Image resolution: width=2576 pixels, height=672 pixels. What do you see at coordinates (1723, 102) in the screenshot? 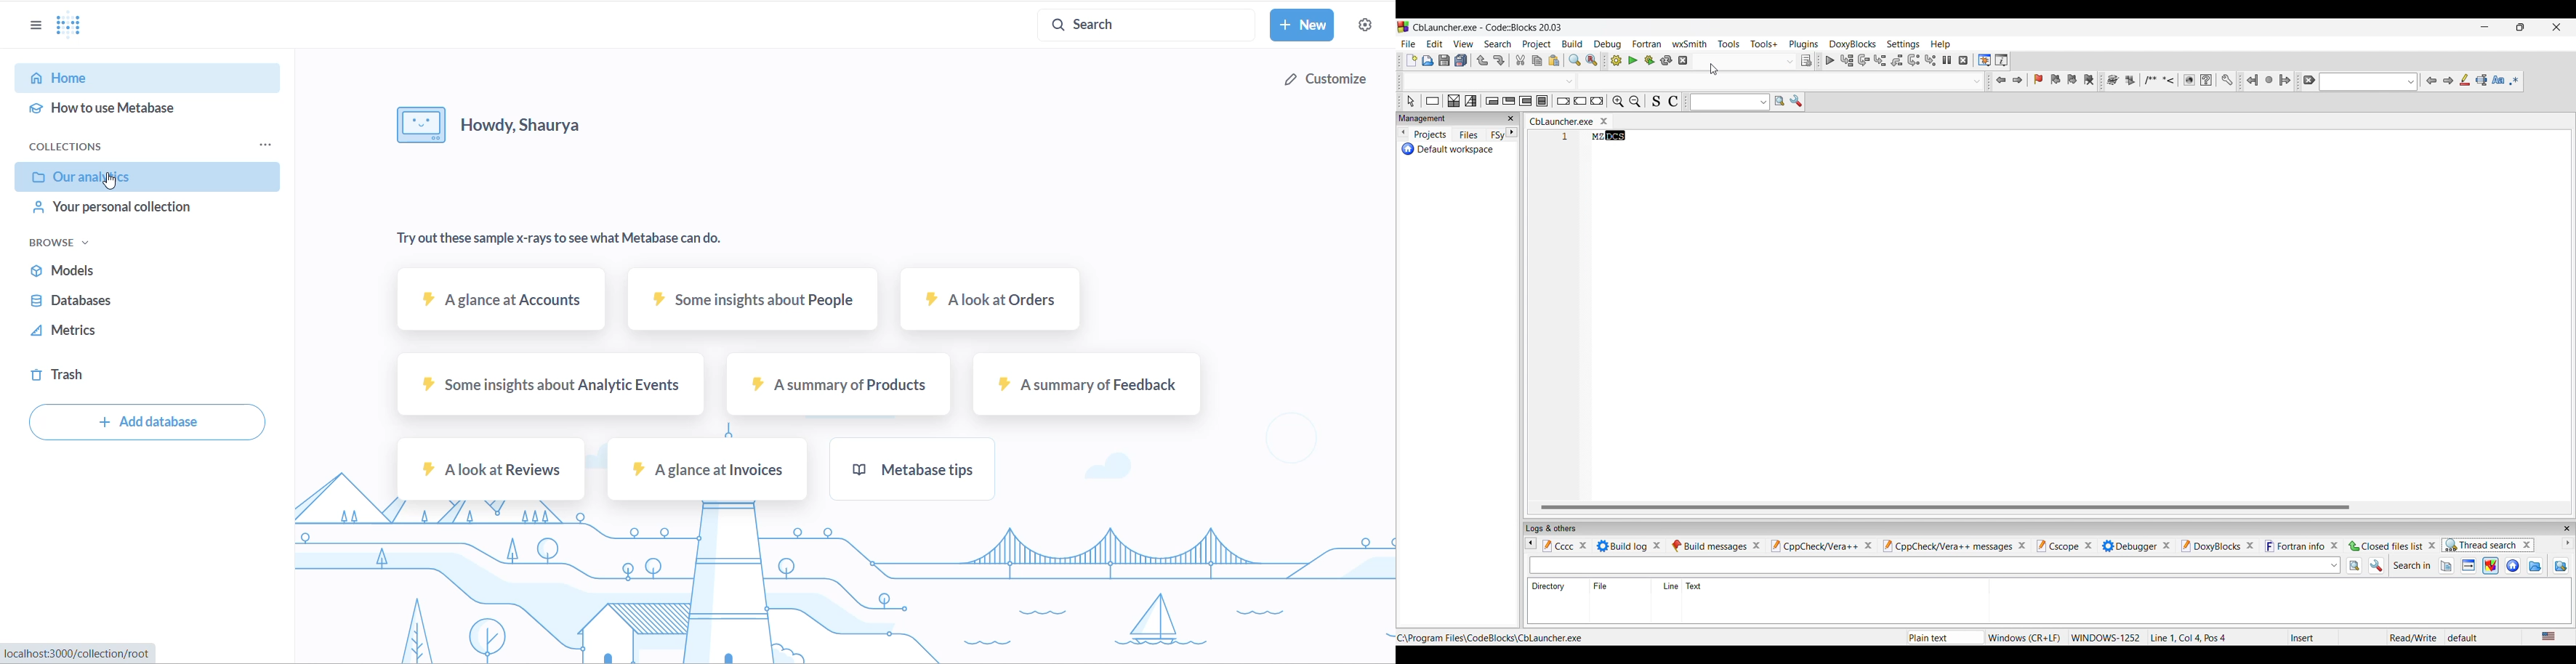
I see `Input text to search` at bounding box center [1723, 102].